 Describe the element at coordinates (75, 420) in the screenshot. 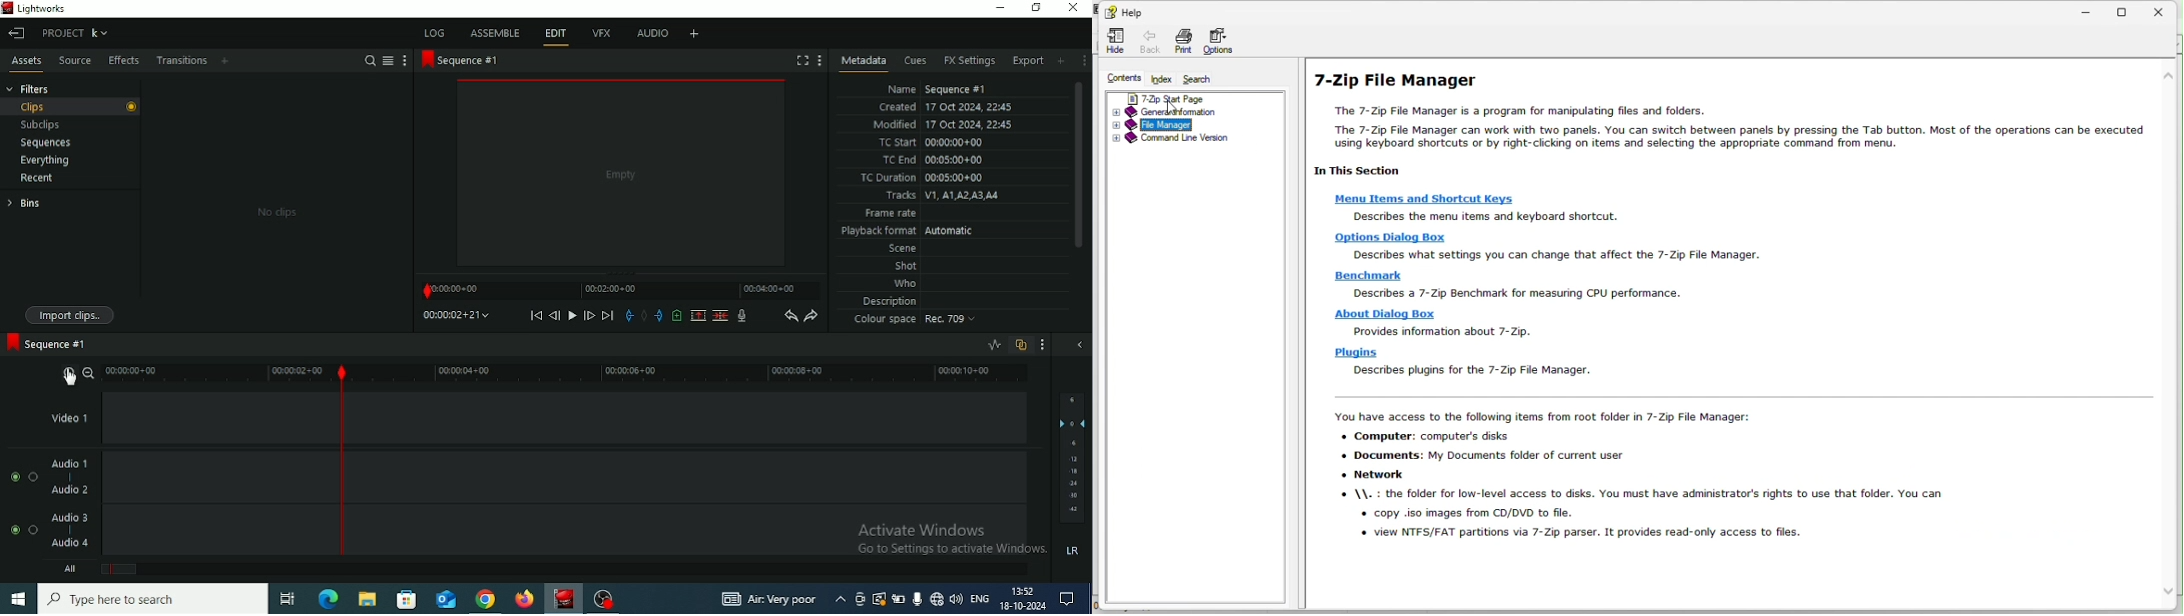

I see `Video 1` at that location.